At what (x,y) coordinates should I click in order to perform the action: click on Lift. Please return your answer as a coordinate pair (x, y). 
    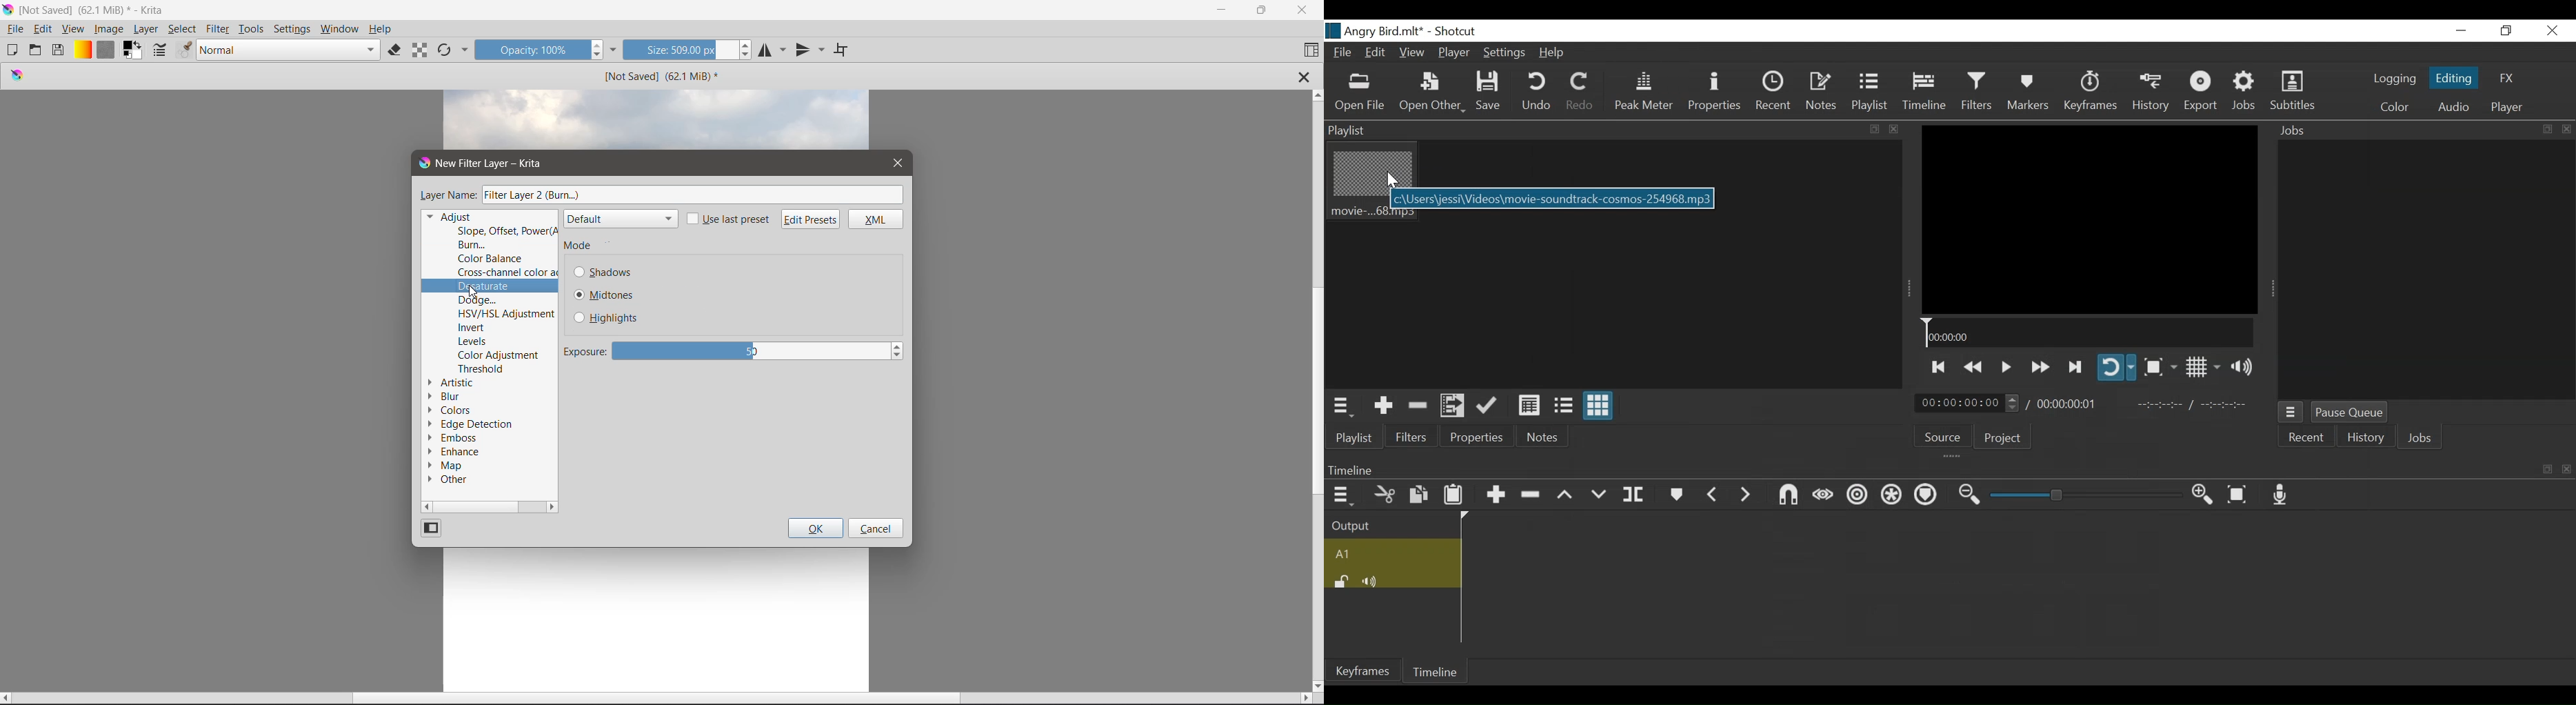
    Looking at the image, I should click on (1565, 495).